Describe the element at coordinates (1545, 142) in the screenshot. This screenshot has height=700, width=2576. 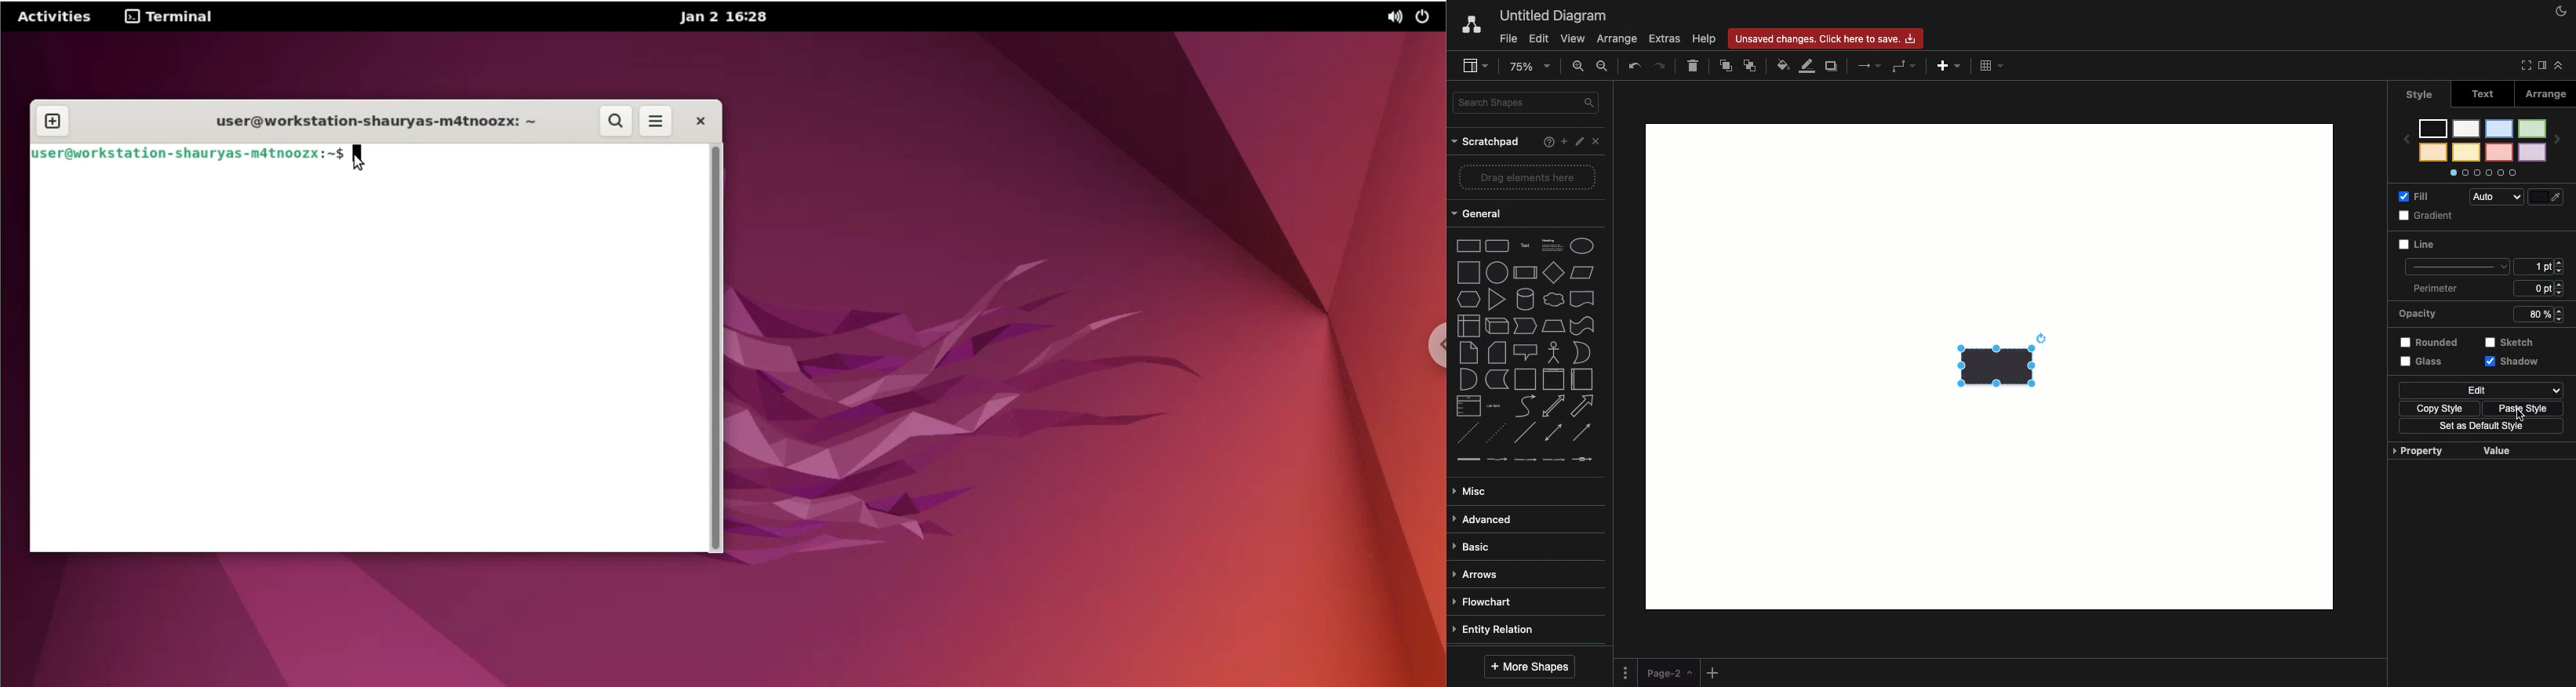
I see `Help` at that location.